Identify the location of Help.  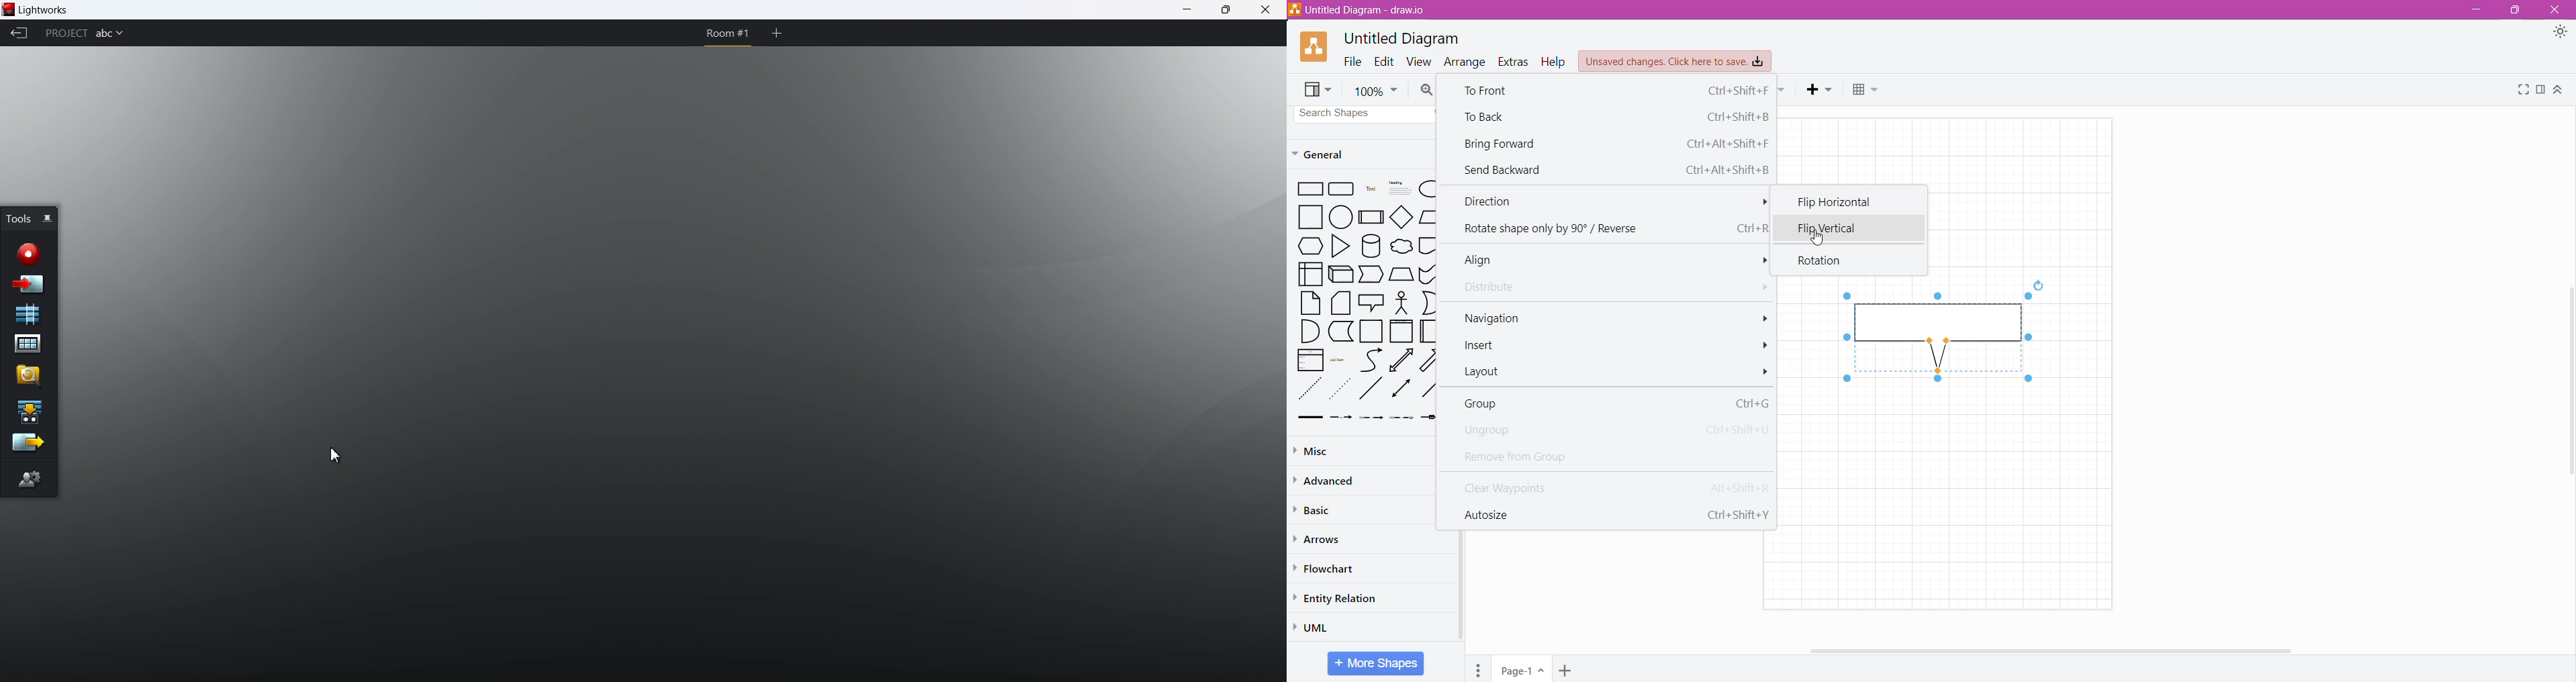
(1554, 62).